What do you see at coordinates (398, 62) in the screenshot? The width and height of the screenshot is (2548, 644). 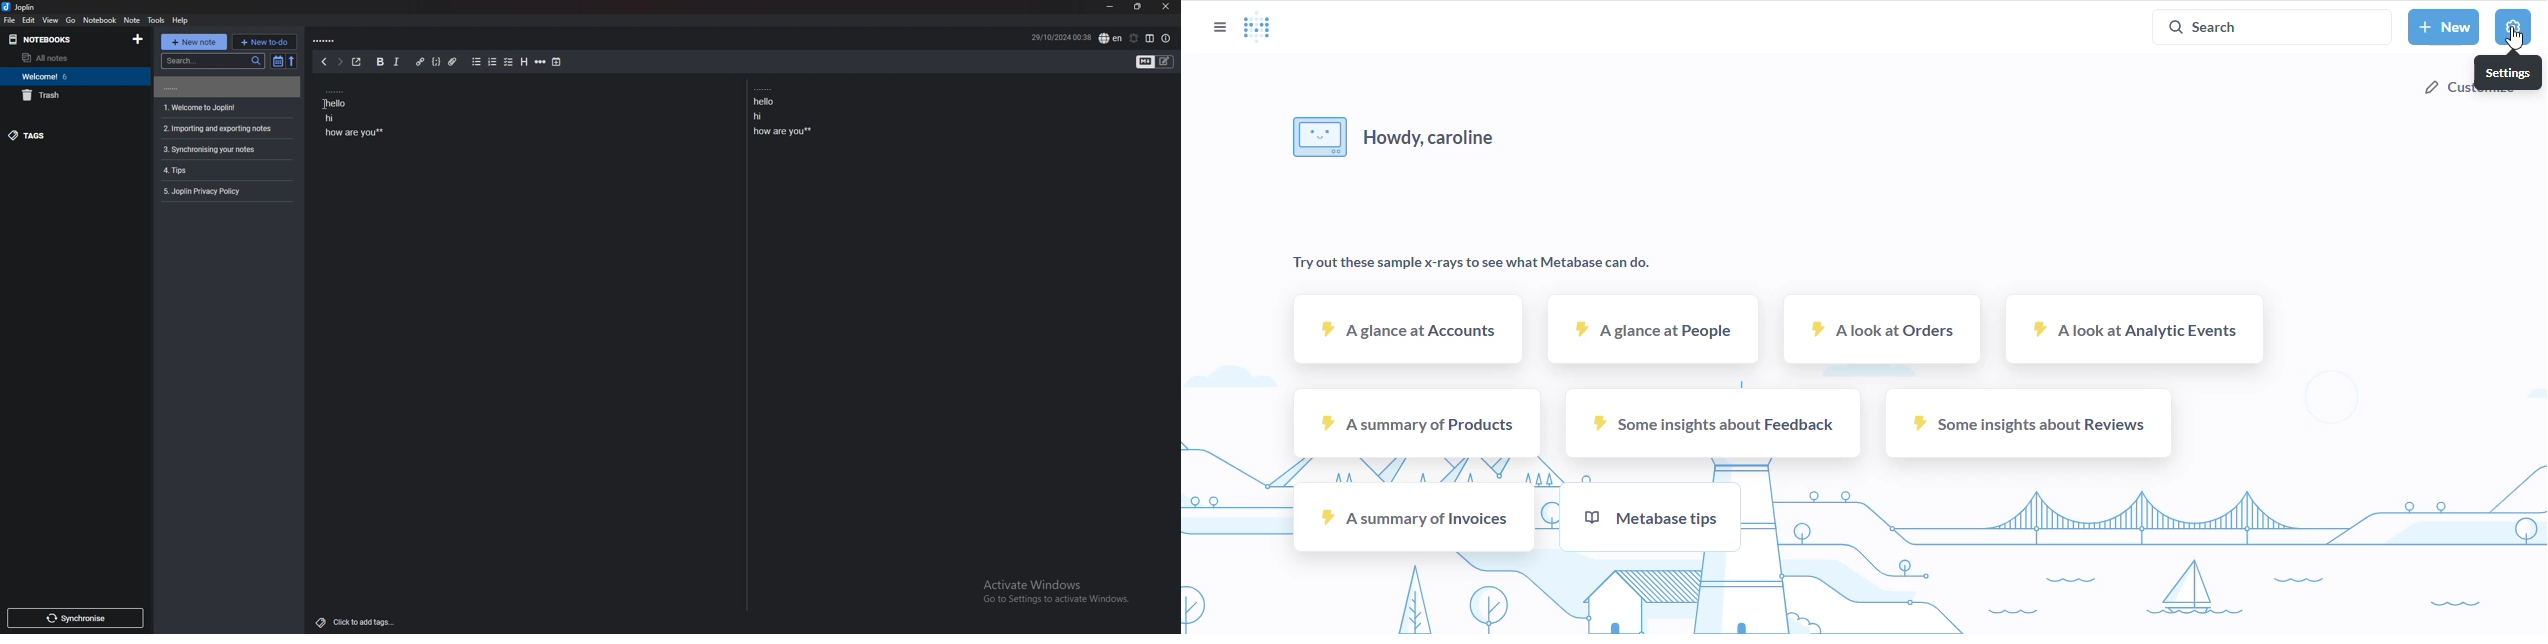 I see `italic` at bounding box center [398, 62].